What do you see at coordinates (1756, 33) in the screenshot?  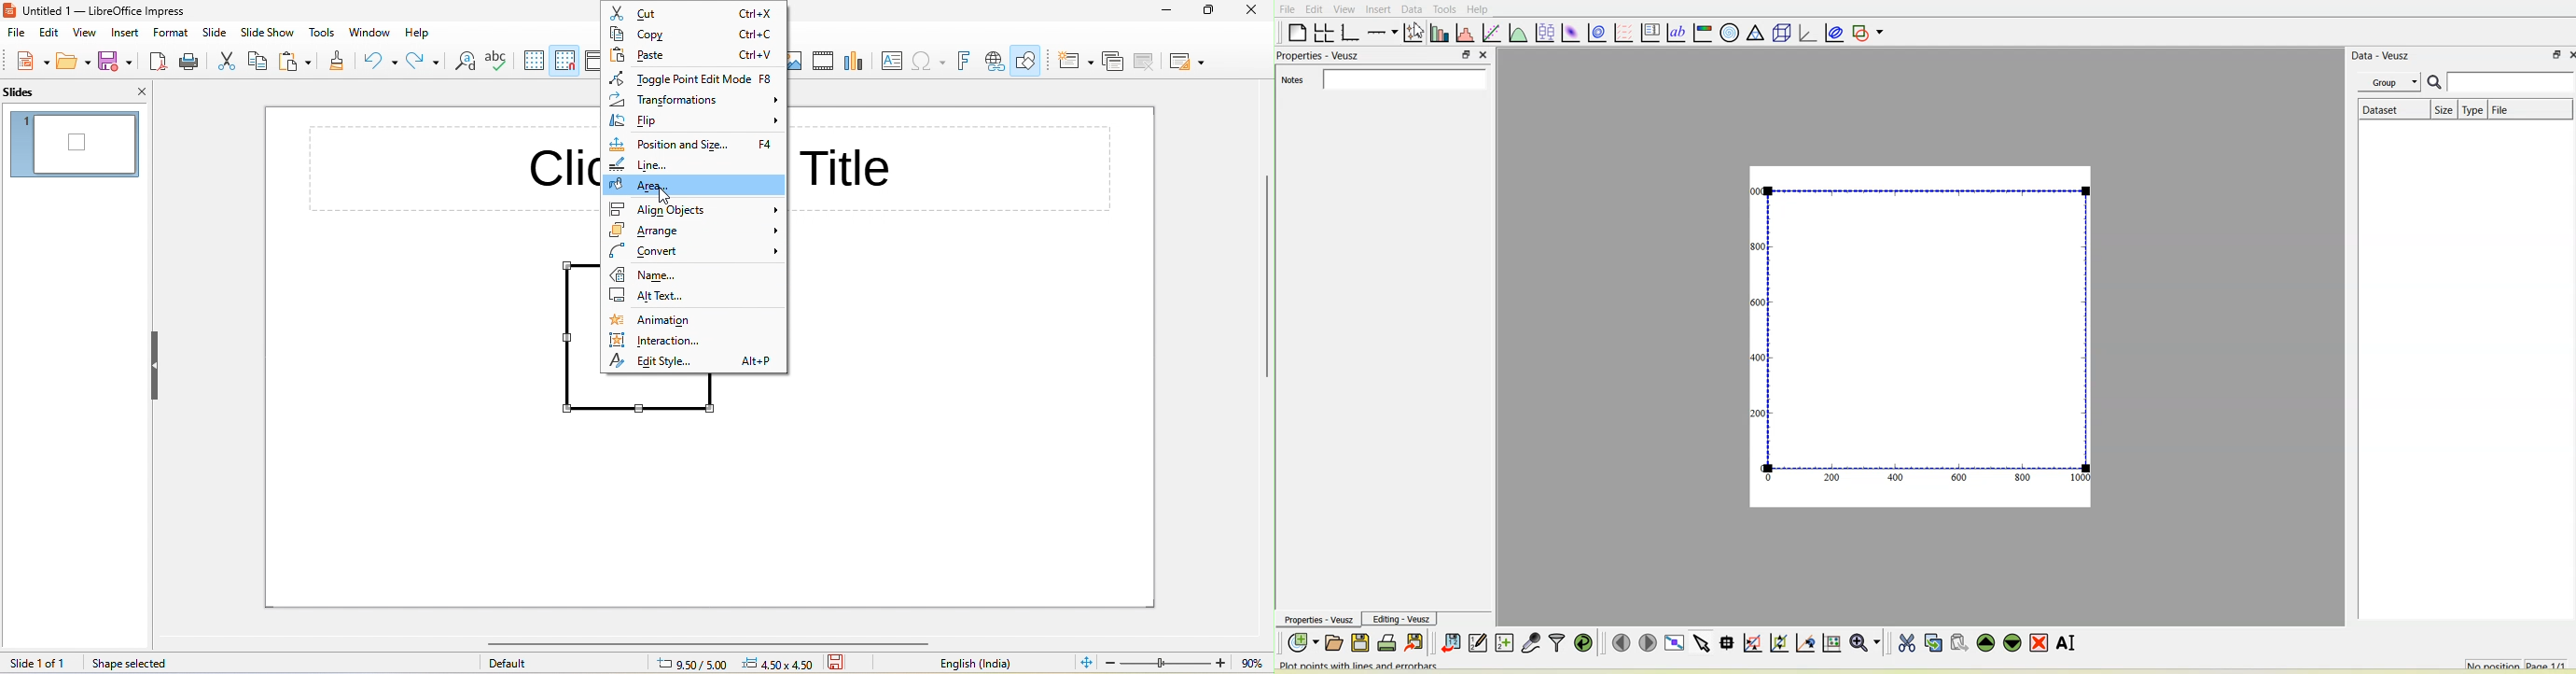 I see `ternary graph` at bounding box center [1756, 33].